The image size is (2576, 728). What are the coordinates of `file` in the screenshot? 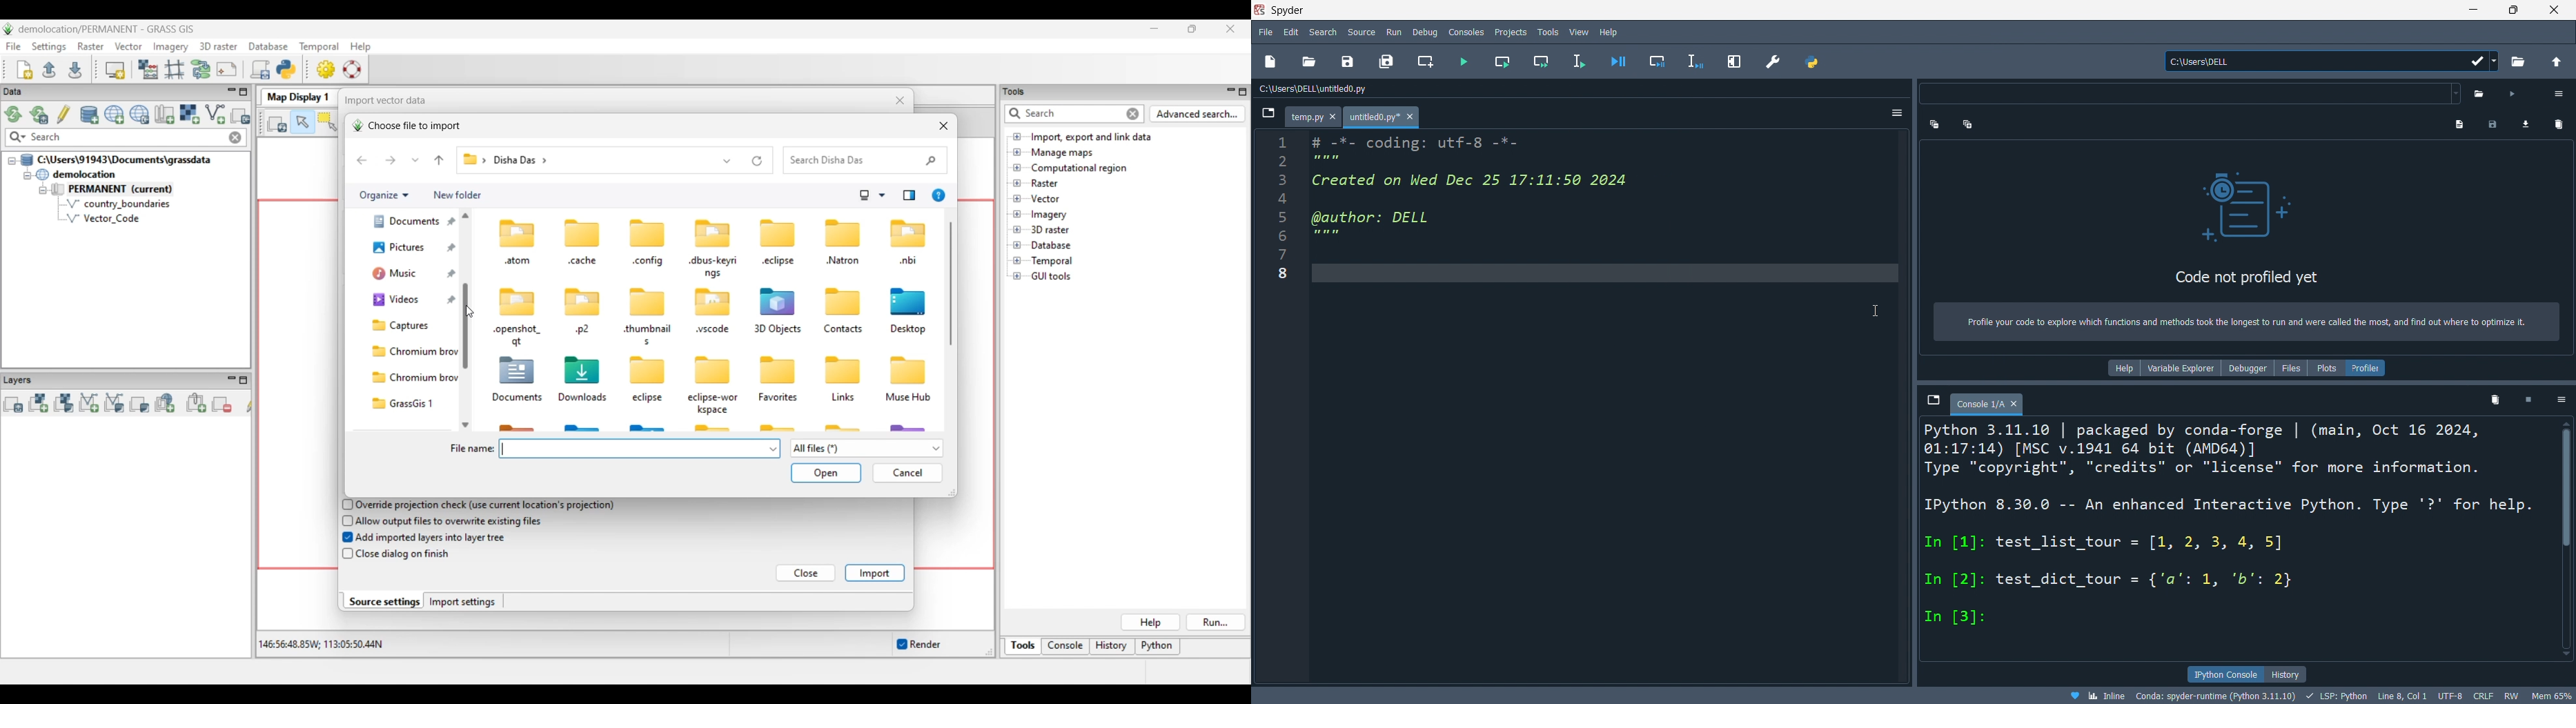 It's located at (1267, 34).